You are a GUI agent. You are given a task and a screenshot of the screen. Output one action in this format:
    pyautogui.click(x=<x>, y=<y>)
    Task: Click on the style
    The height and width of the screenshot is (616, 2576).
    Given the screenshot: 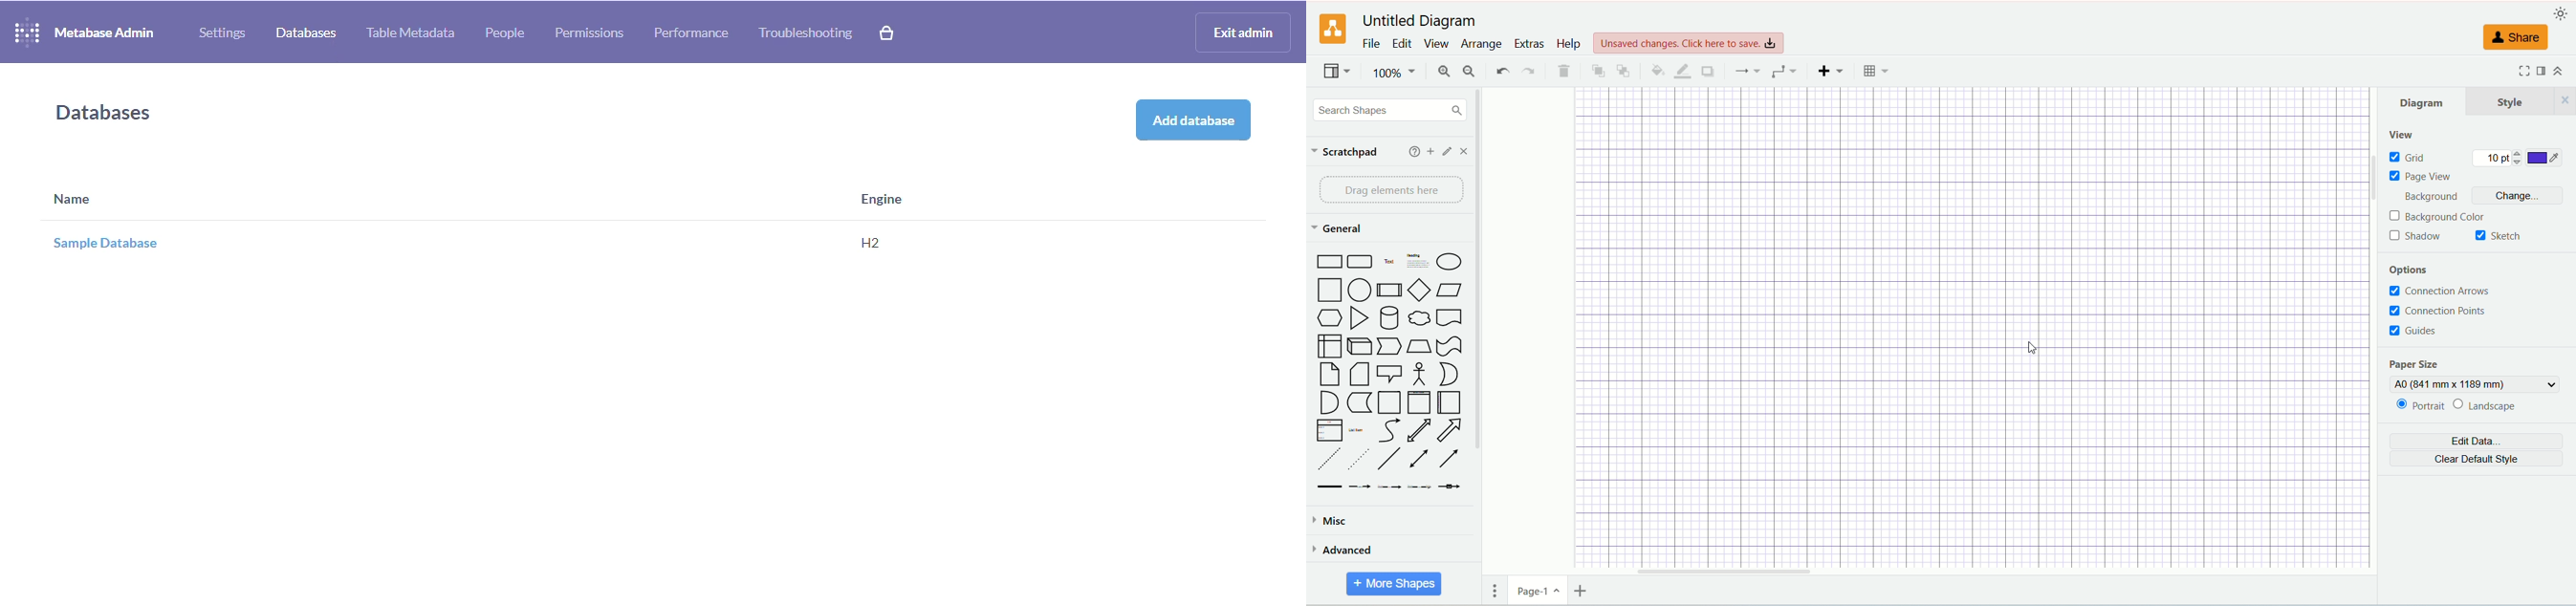 What is the action you would take?
    pyautogui.click(x=2526, y=101)
    